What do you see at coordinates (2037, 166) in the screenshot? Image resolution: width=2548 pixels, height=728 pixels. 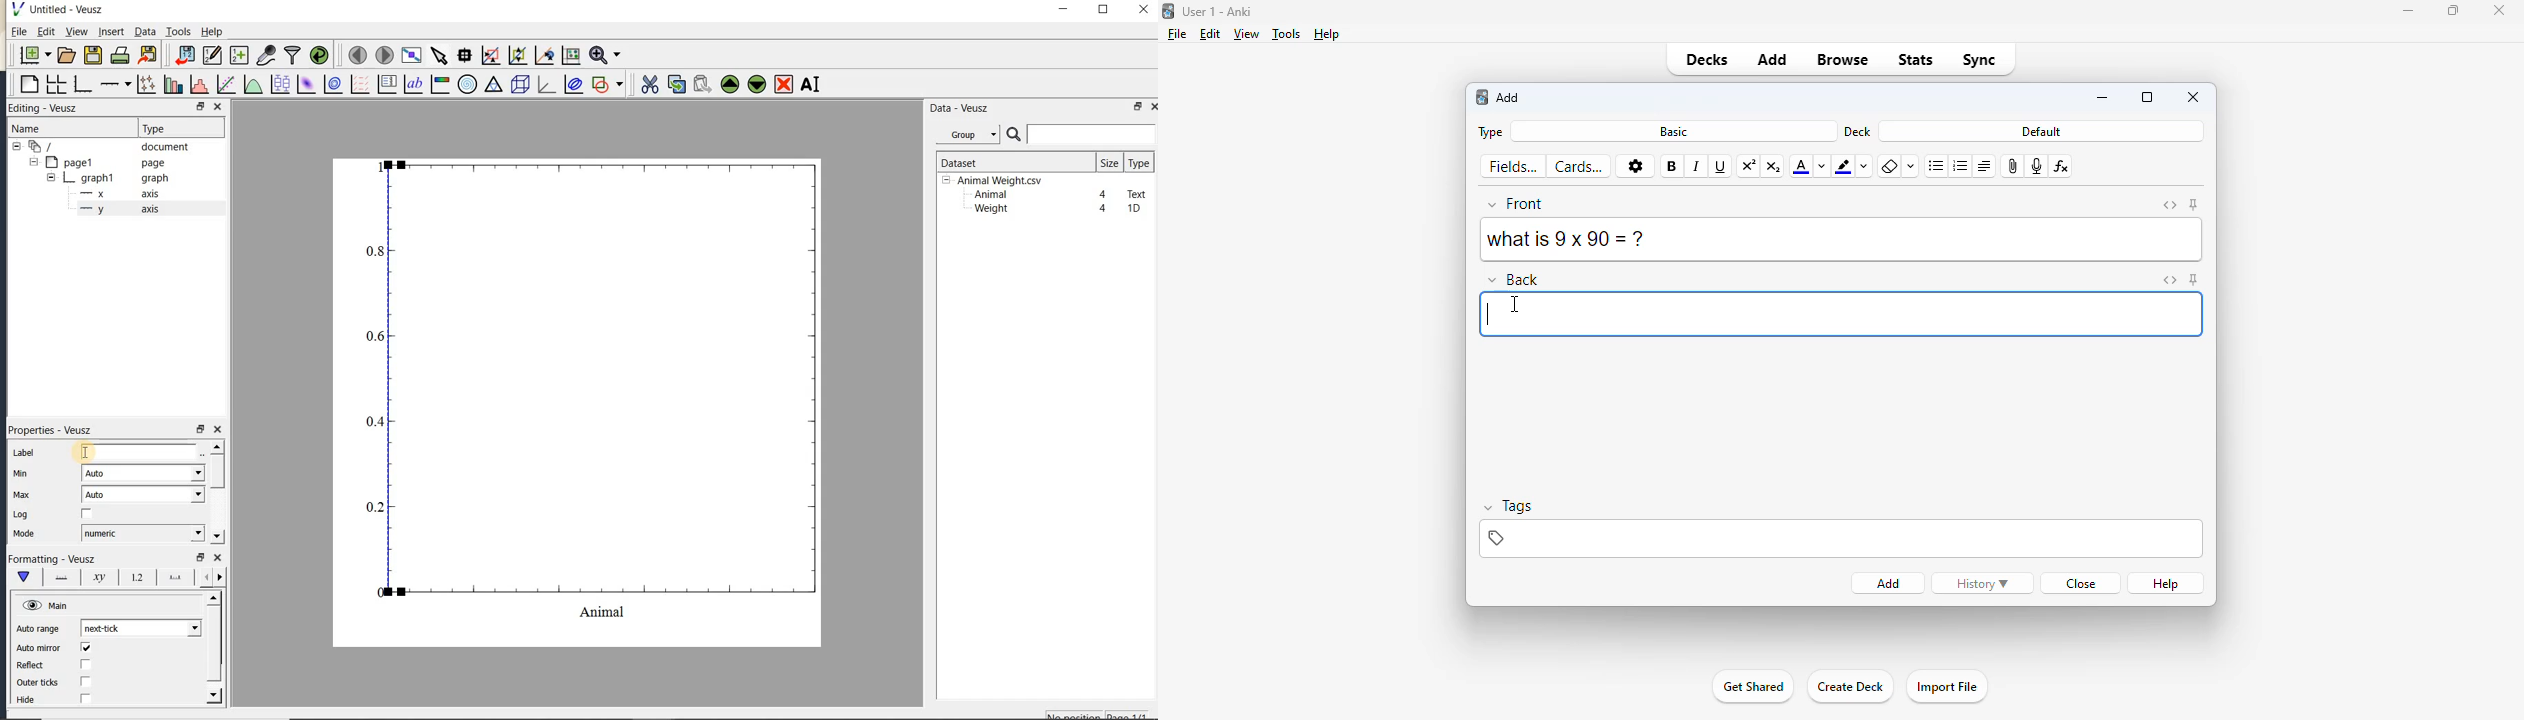 I see `record audio` at bounding box center [2037, 166].